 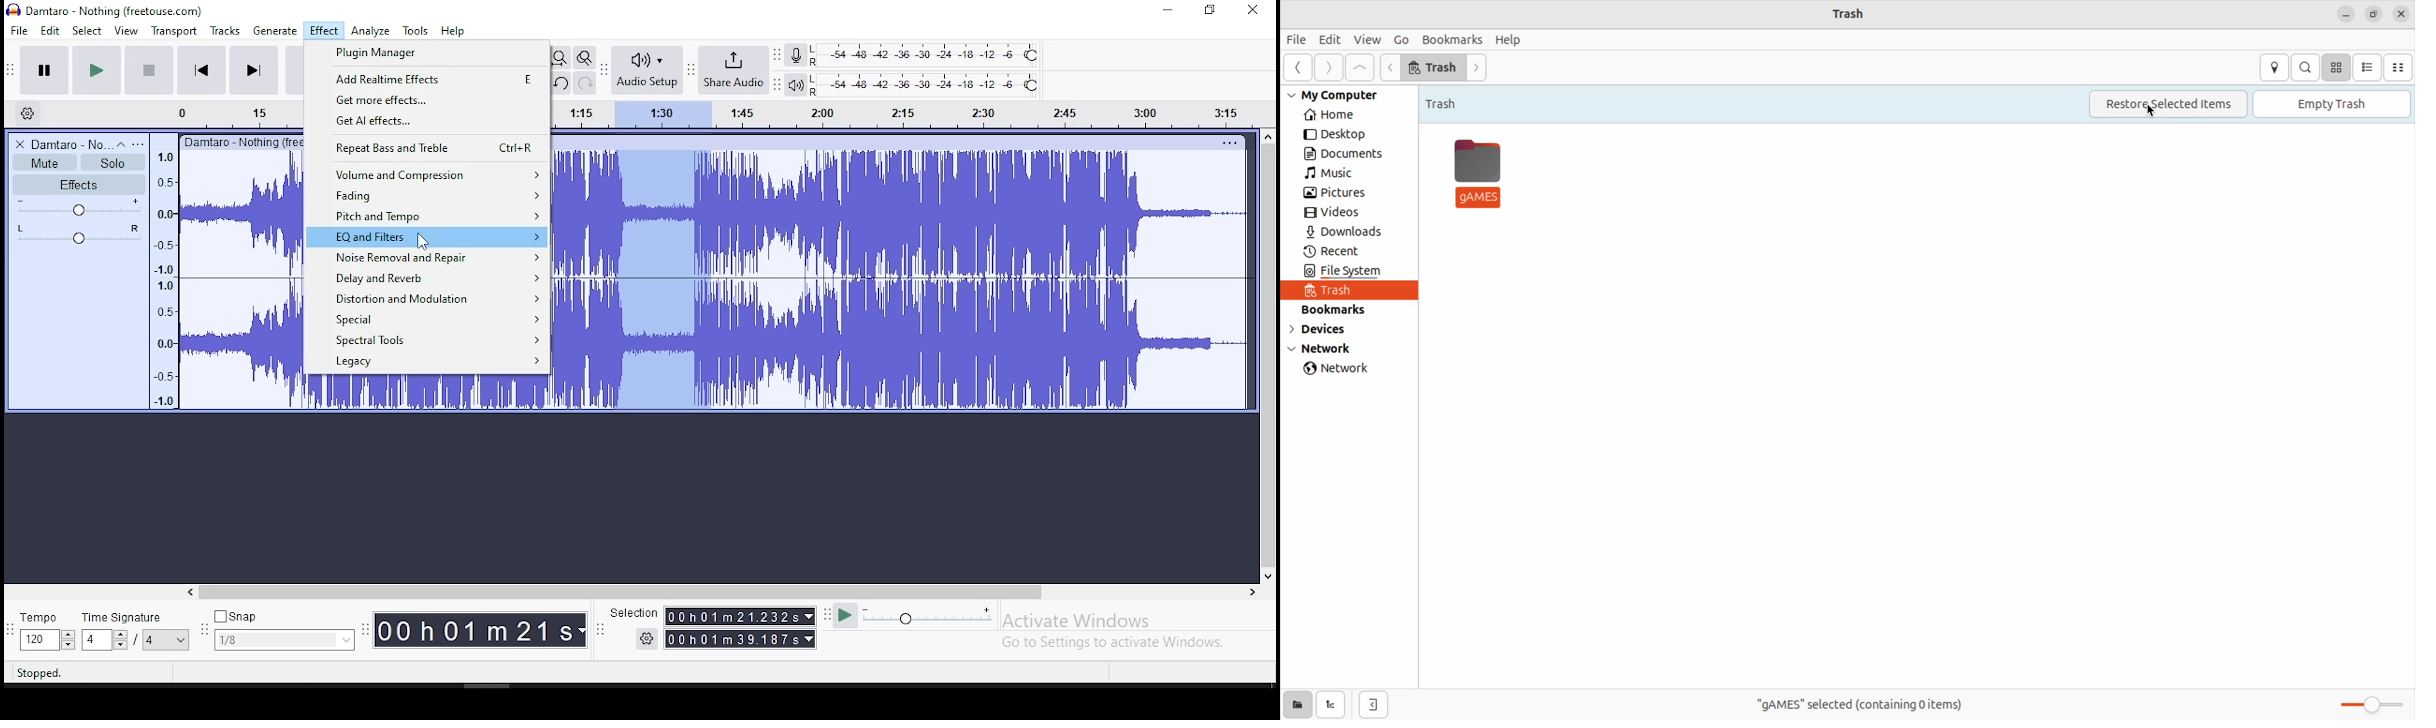 What do you see at coordinates (425, 195) in the screenshot?
I see `fading` at bounding box center [425, 195].